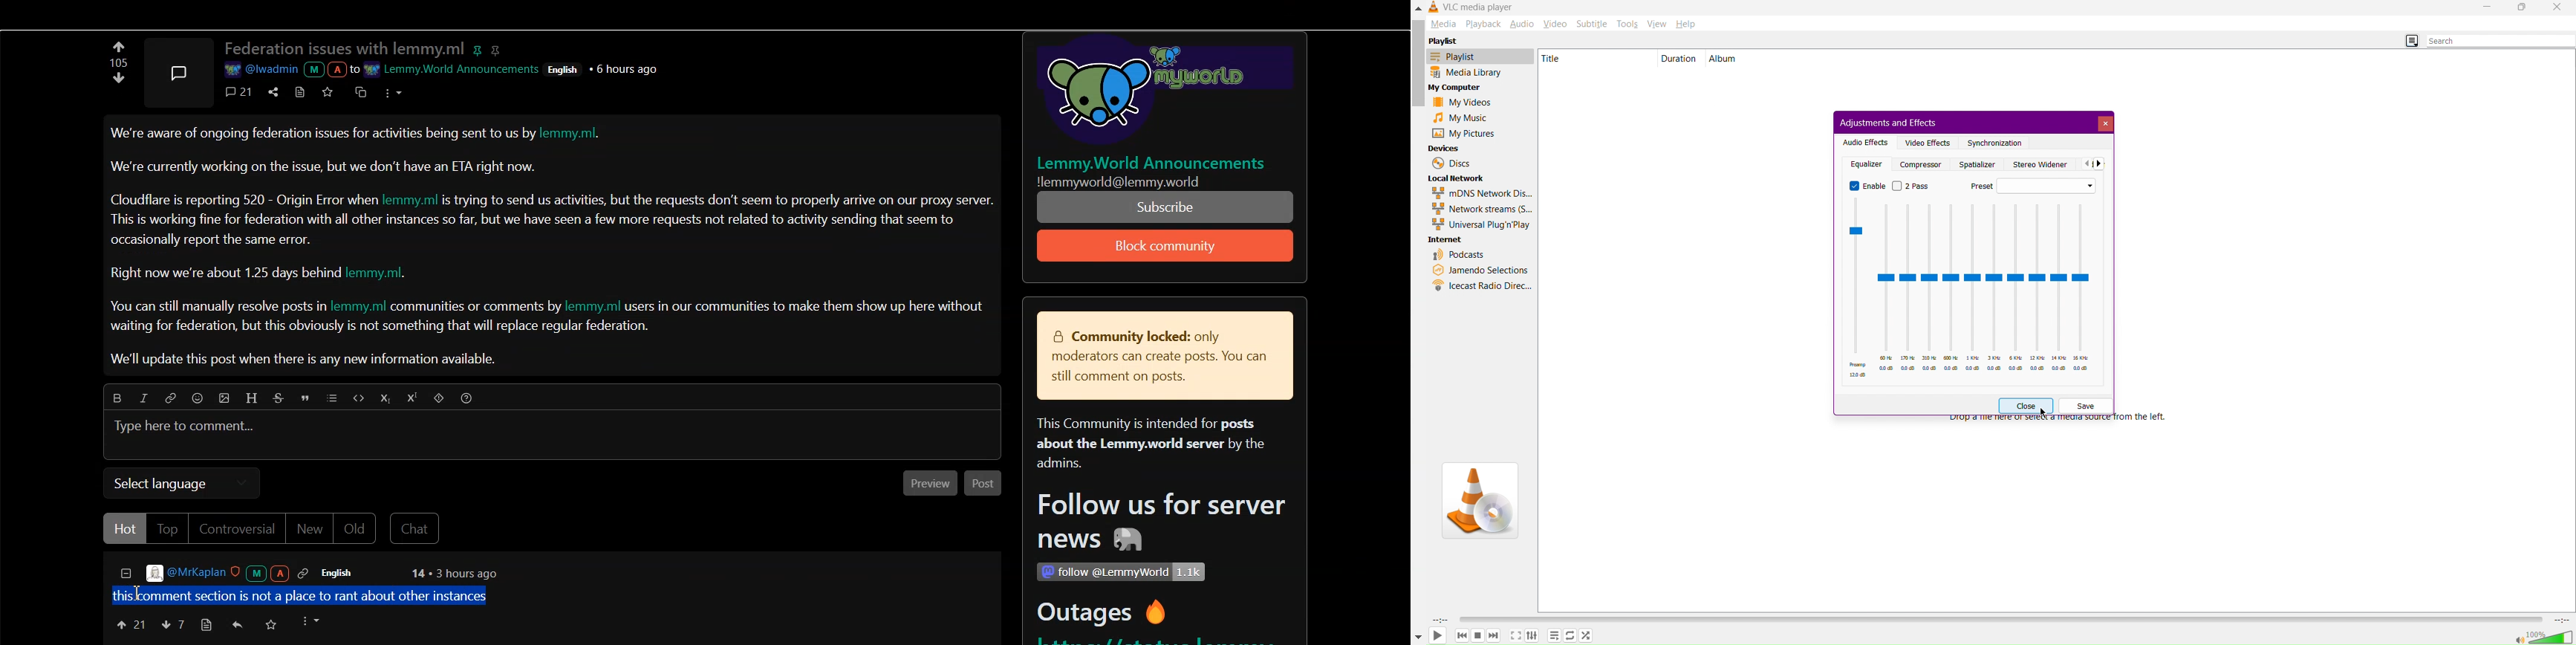 The image size is (2576, 672). I want to click on Maximize, so click(1516, 635).